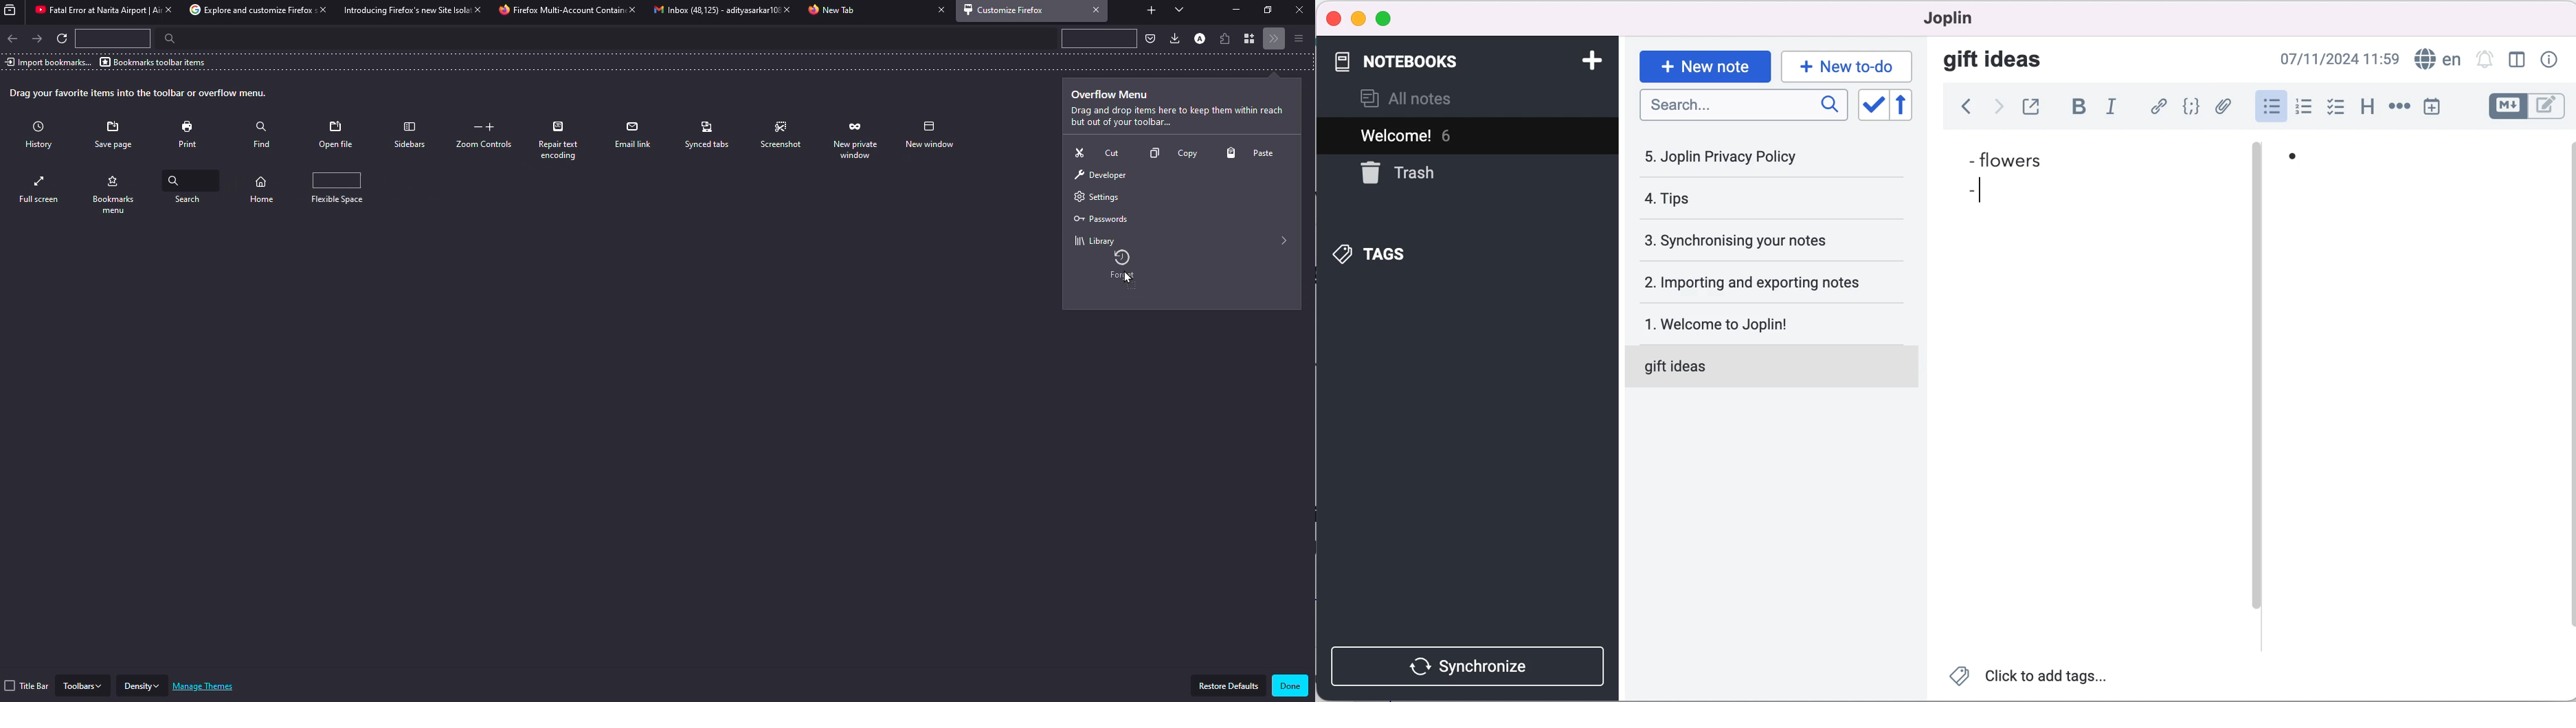  I want to click on gift ideas, so click(1995, 62).